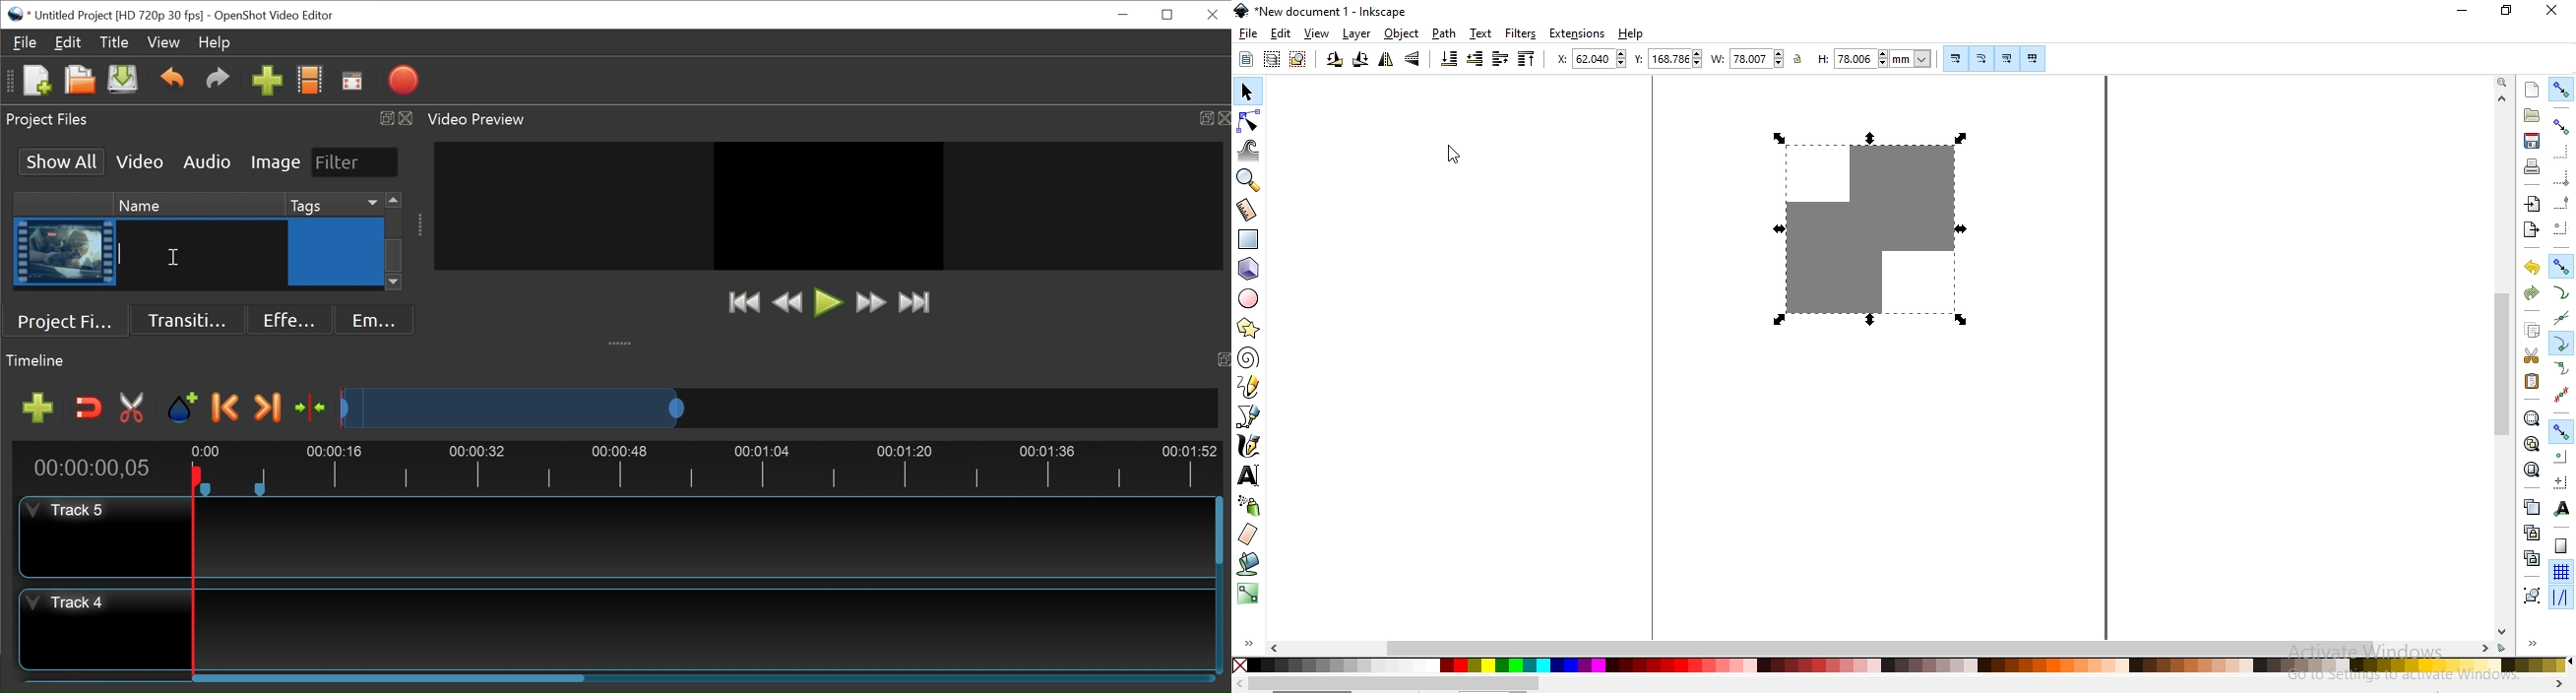 This screenshot has width=2576, height=700. What do you see at coordinates (2561, 266) in the screenshot?
I see `snap nodes, paths and headlines` at bounding box center [2561, 266].